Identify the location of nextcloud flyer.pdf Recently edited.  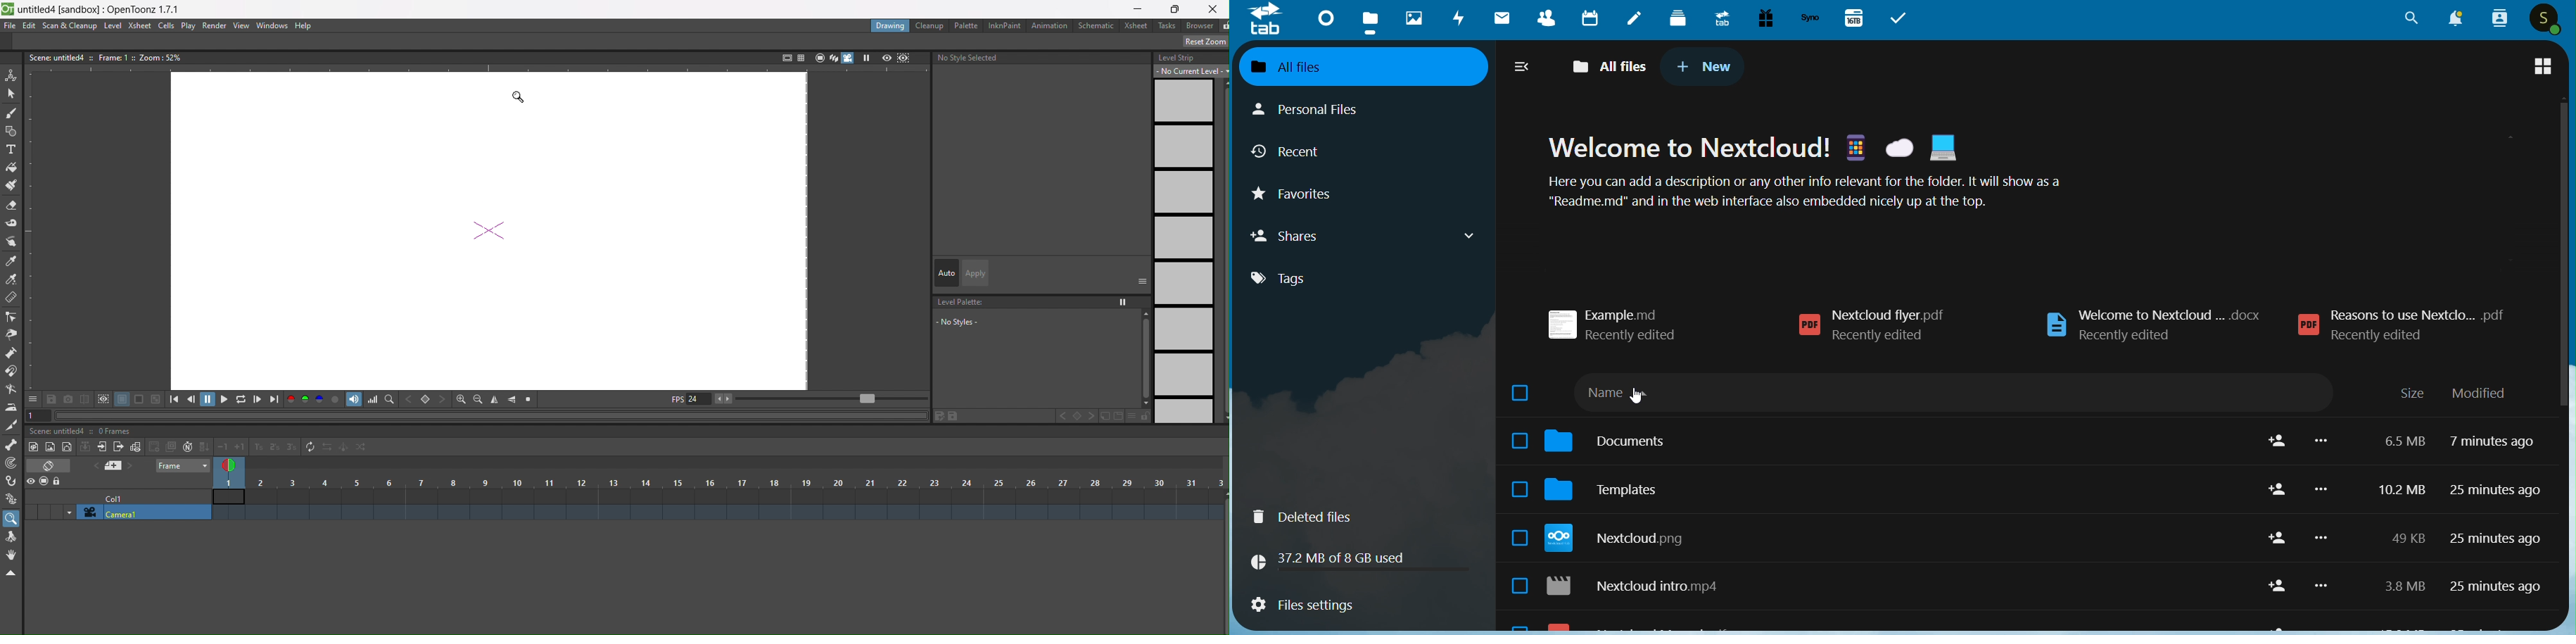
(1912, 328).